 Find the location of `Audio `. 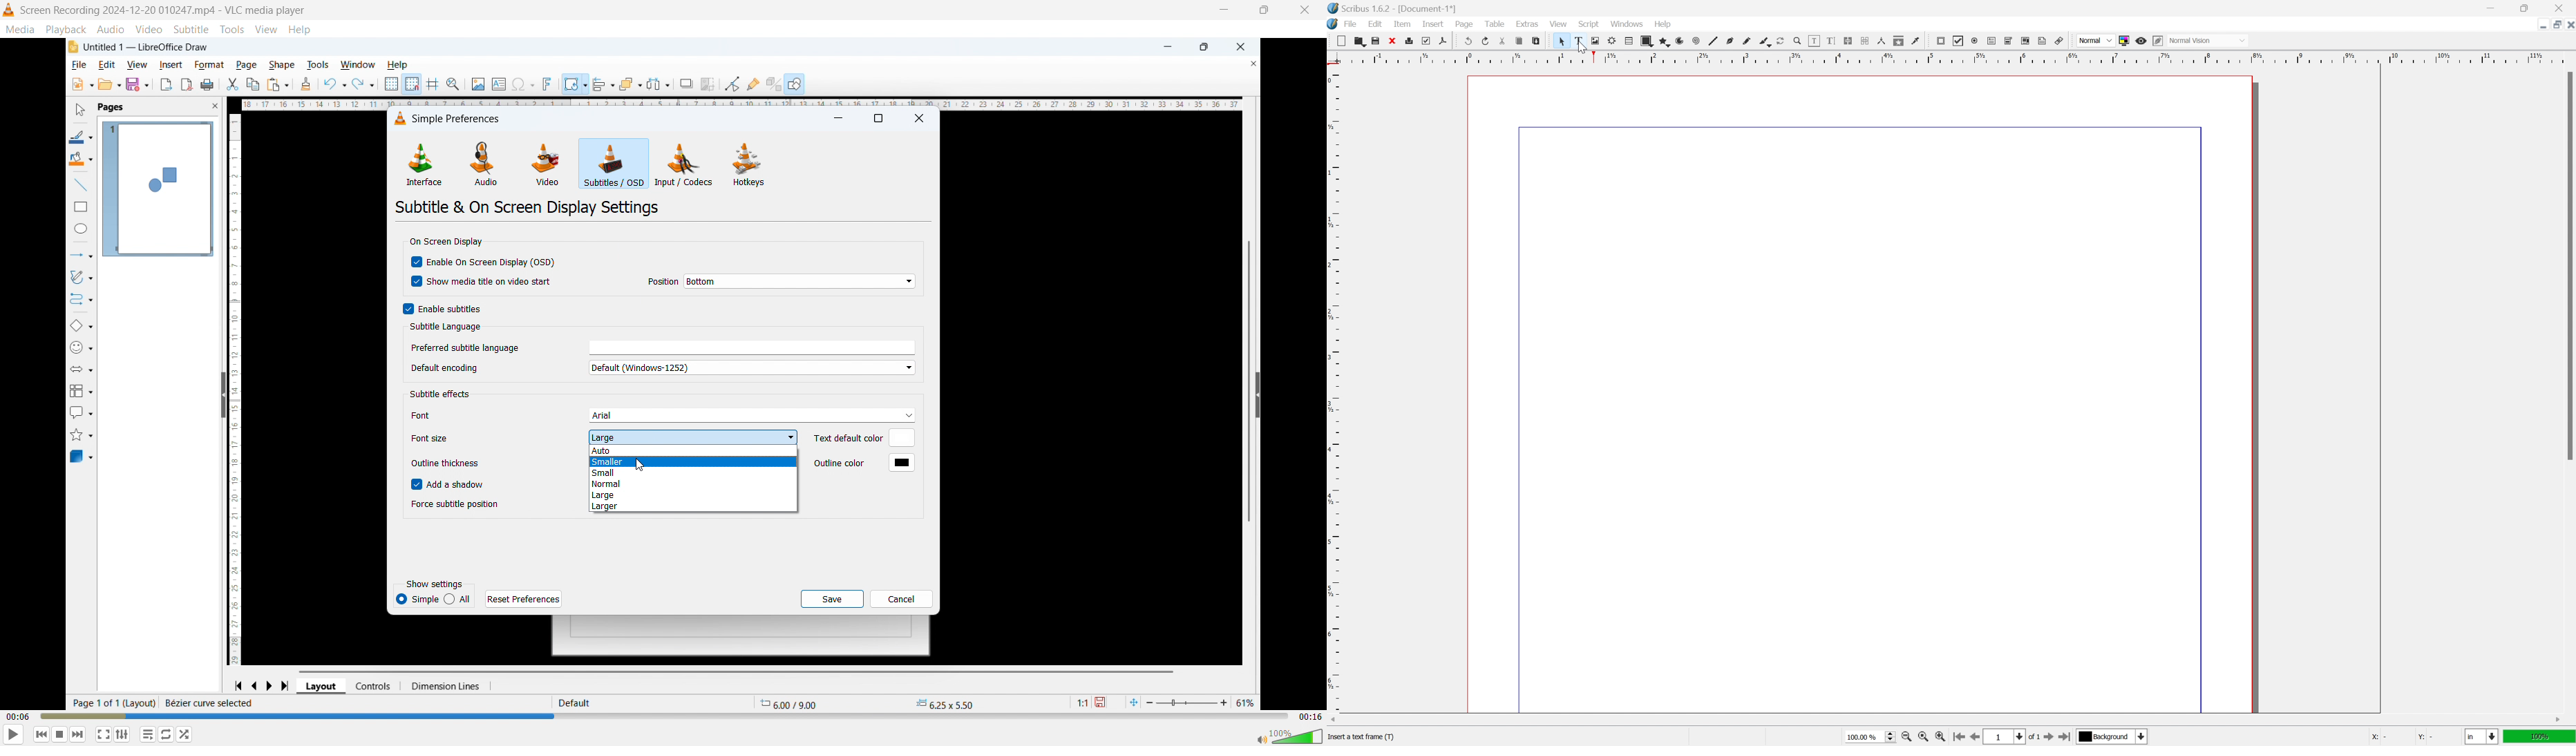

Audio  is located at coordinates (111, 30).